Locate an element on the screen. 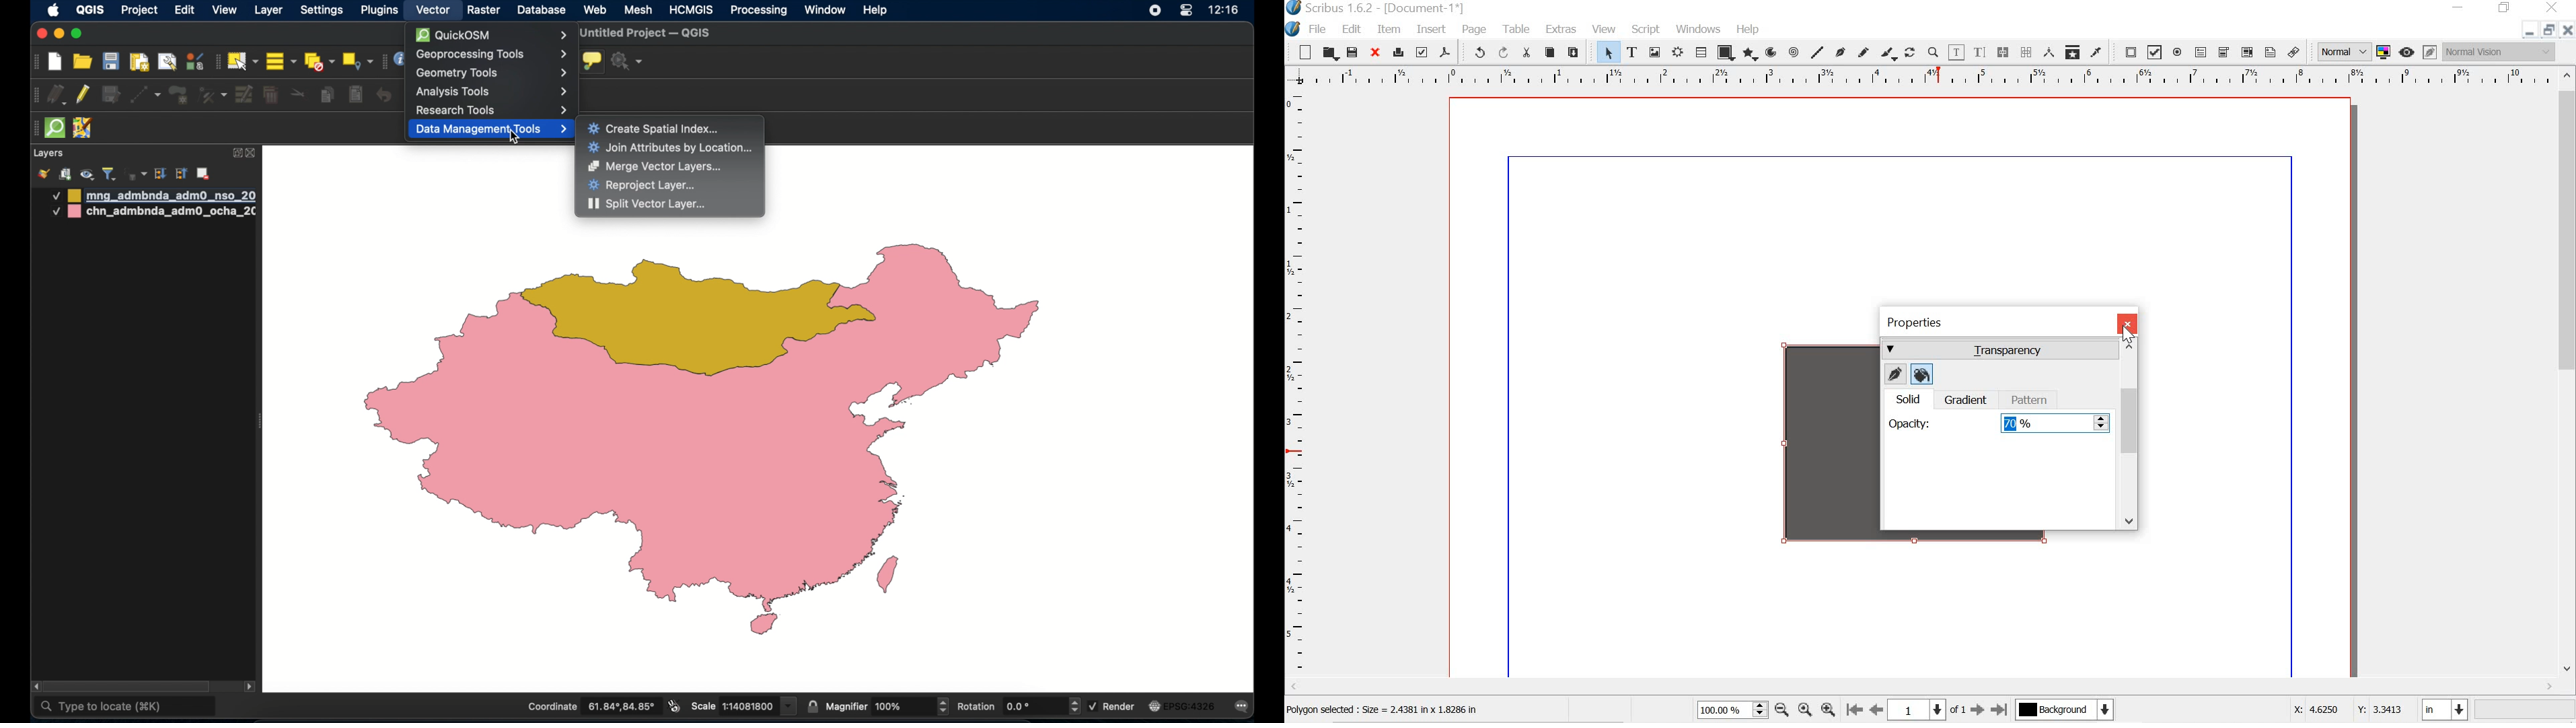 This screenshot has height=728, width=2576. 1 is located at coordinates (1916, 710).